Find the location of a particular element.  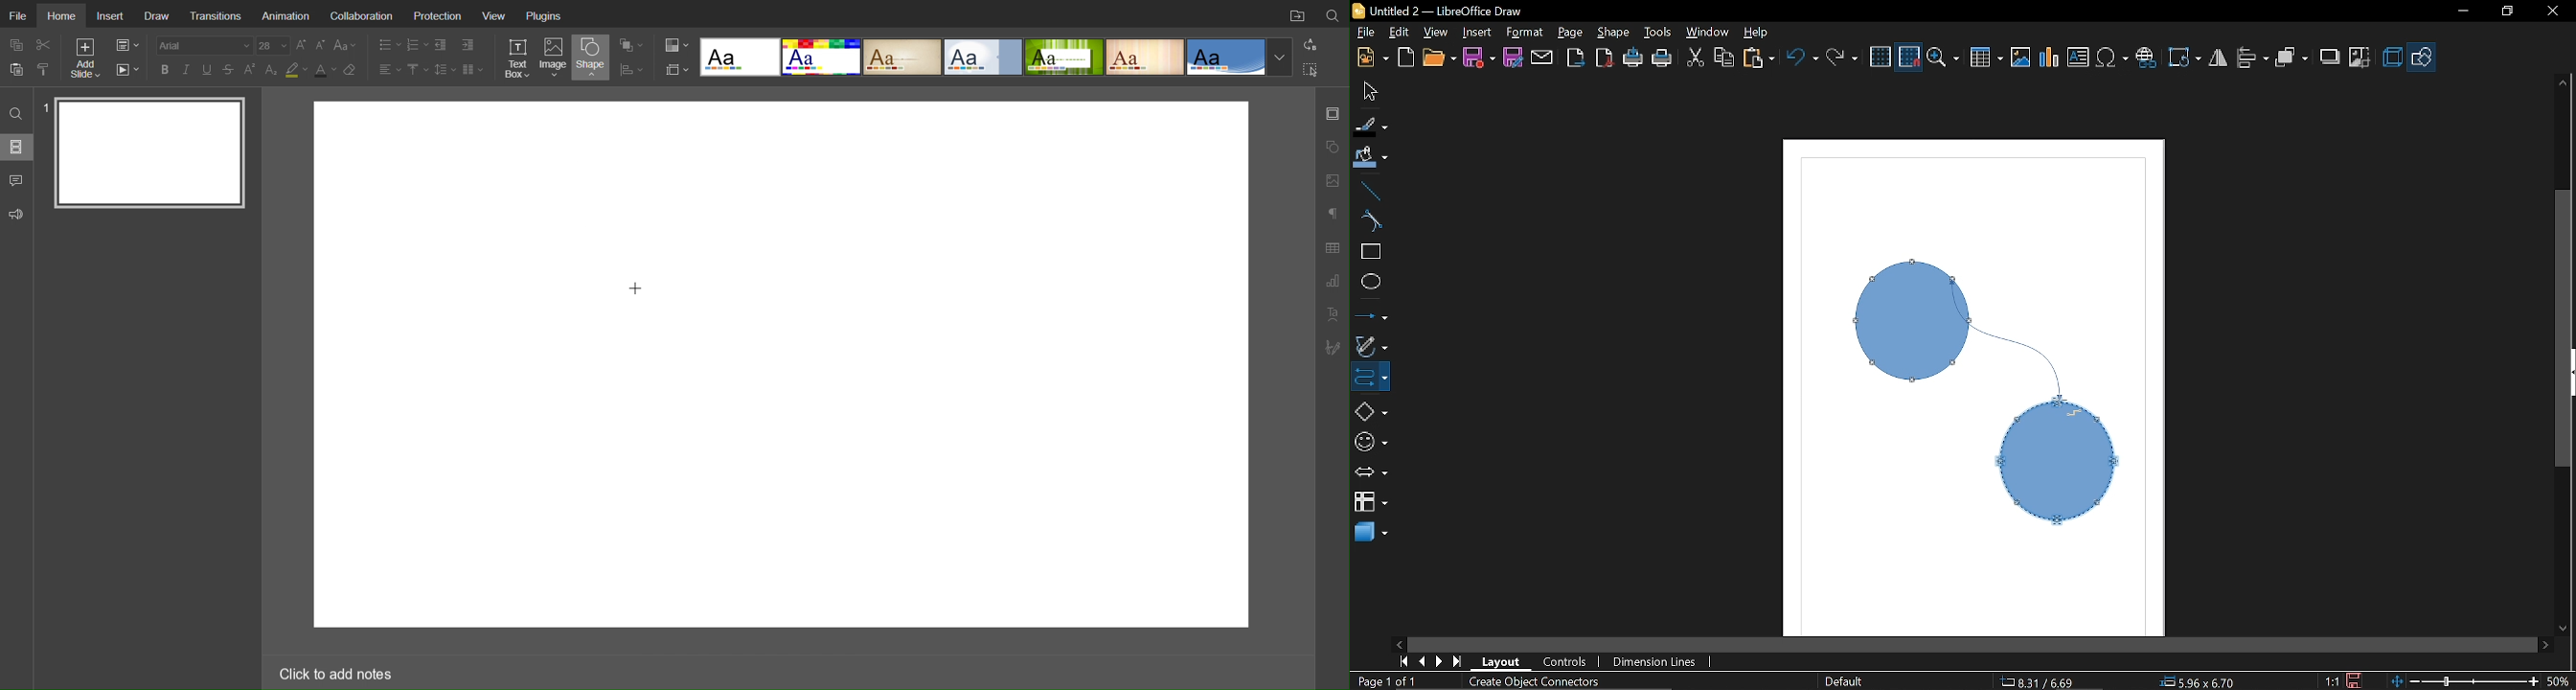

Undo is located at coordinates (1802, 57).